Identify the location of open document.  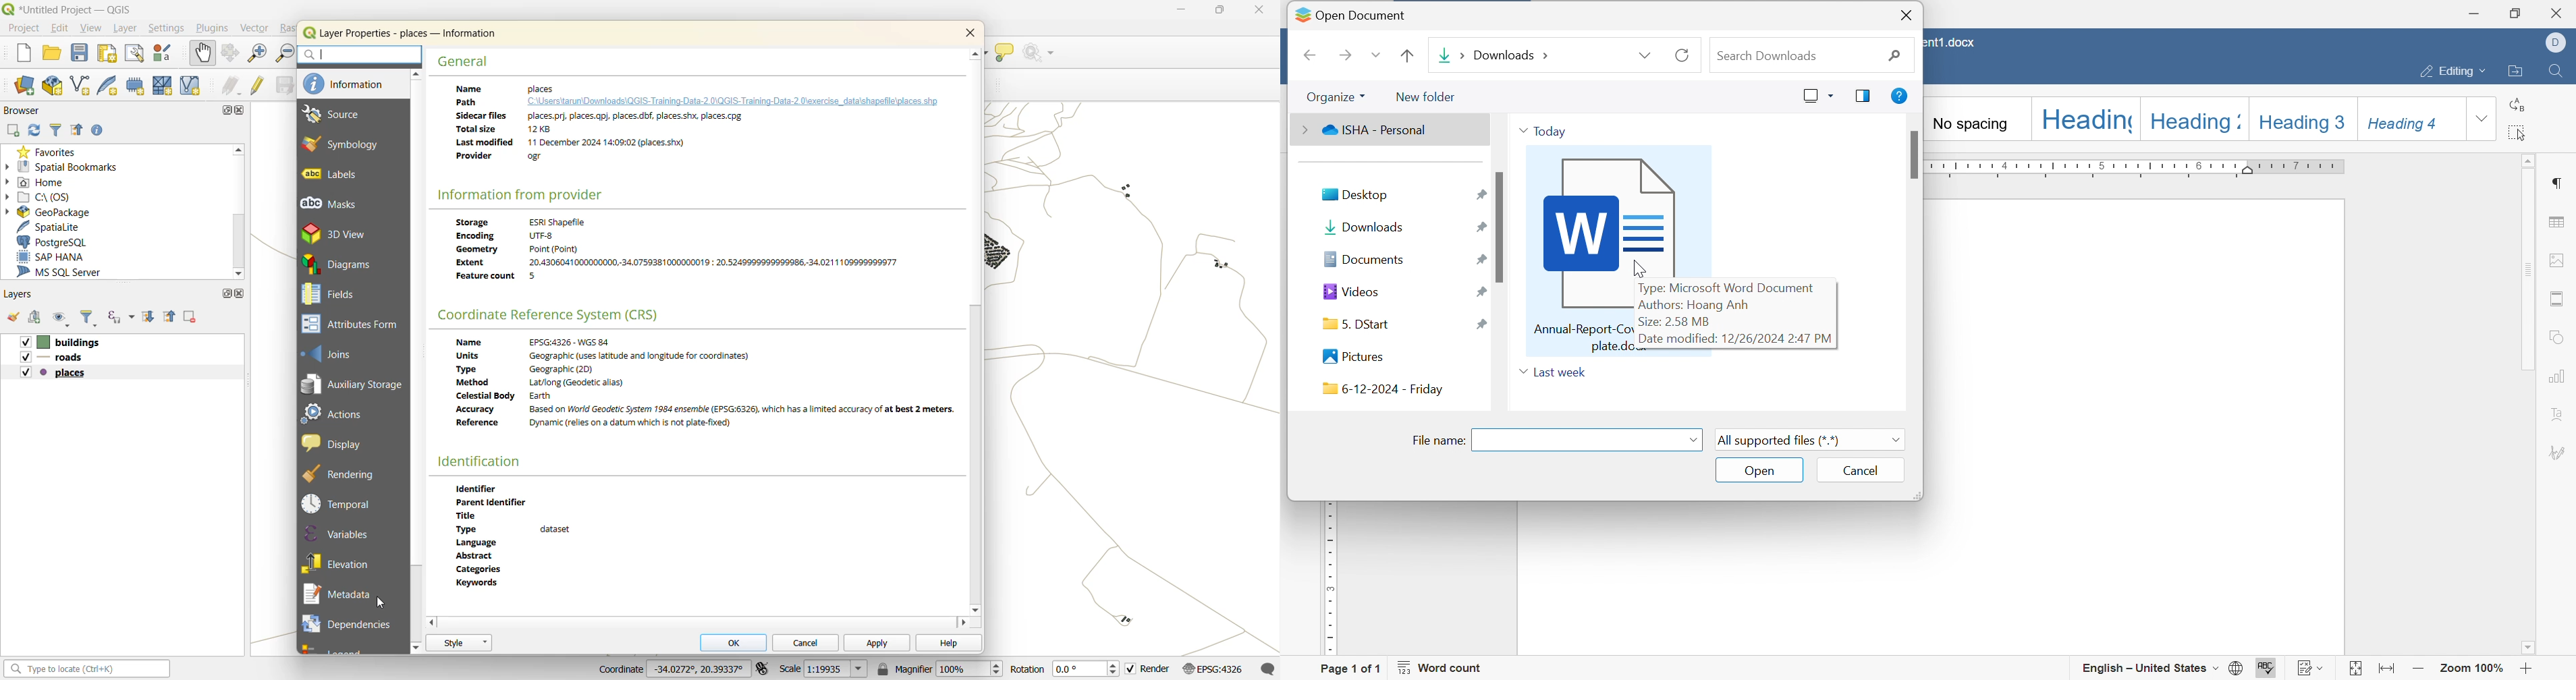
(1344, 13).